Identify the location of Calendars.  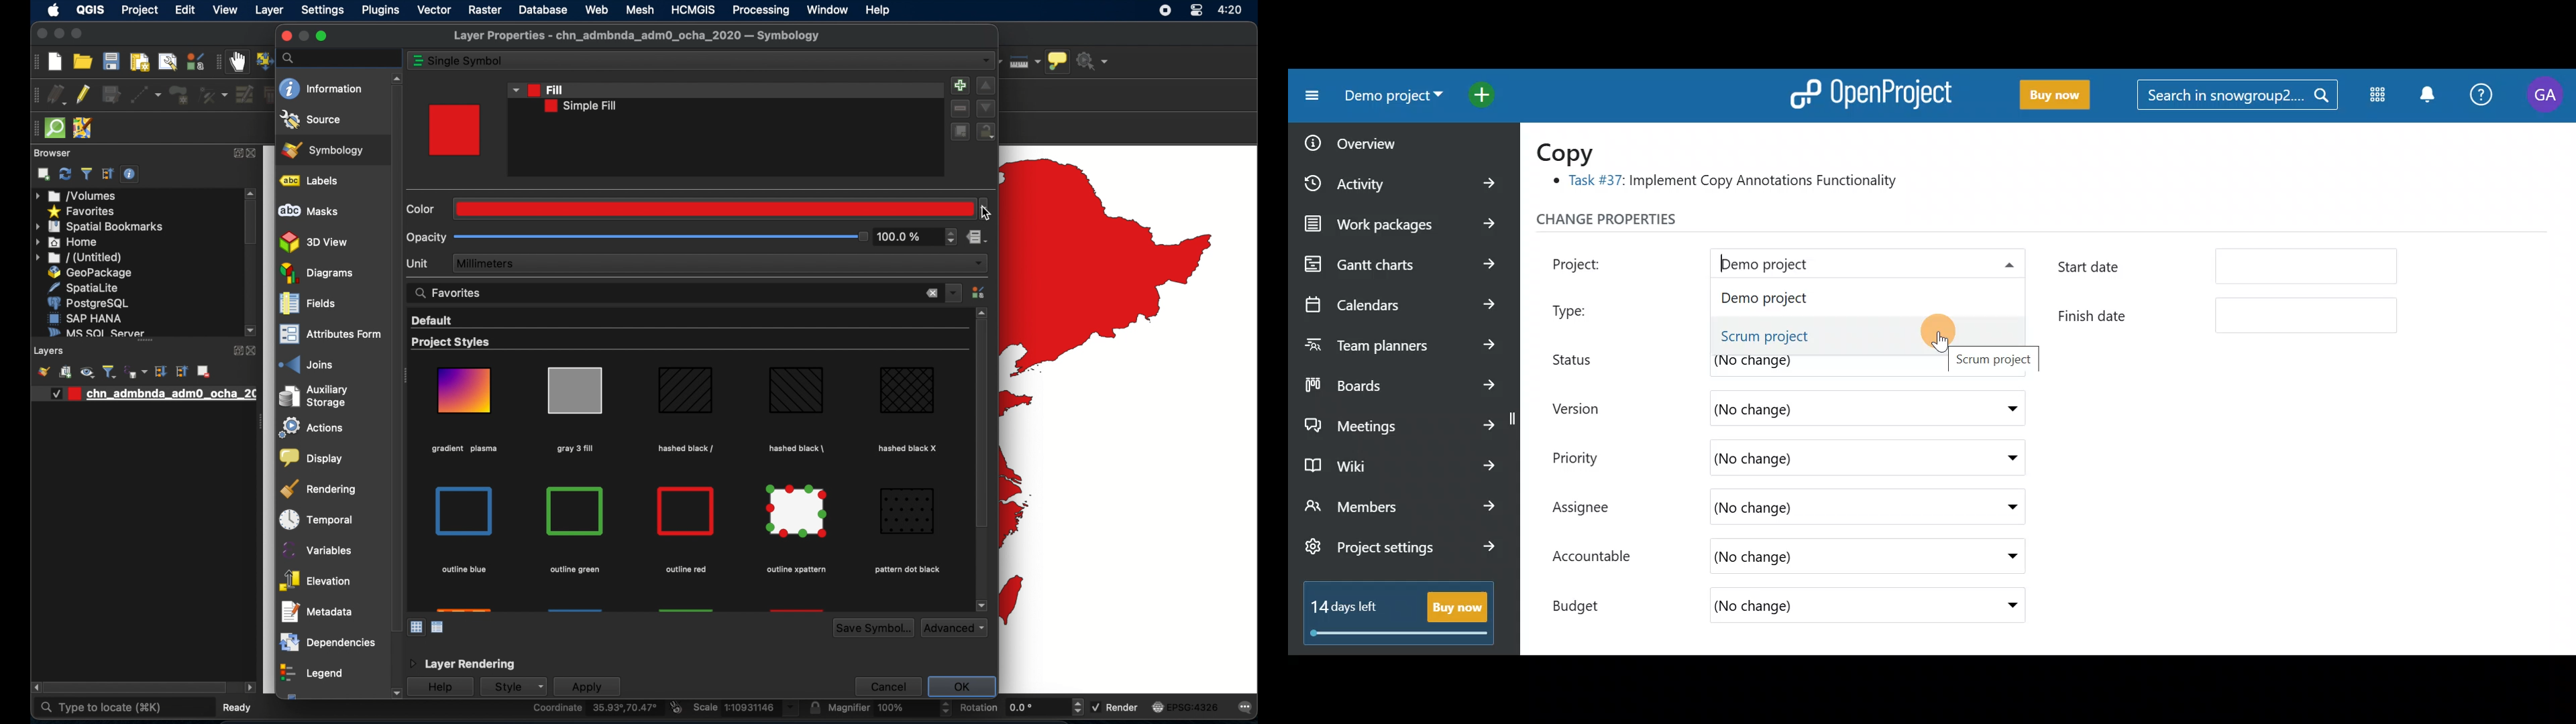
(1399, 299).